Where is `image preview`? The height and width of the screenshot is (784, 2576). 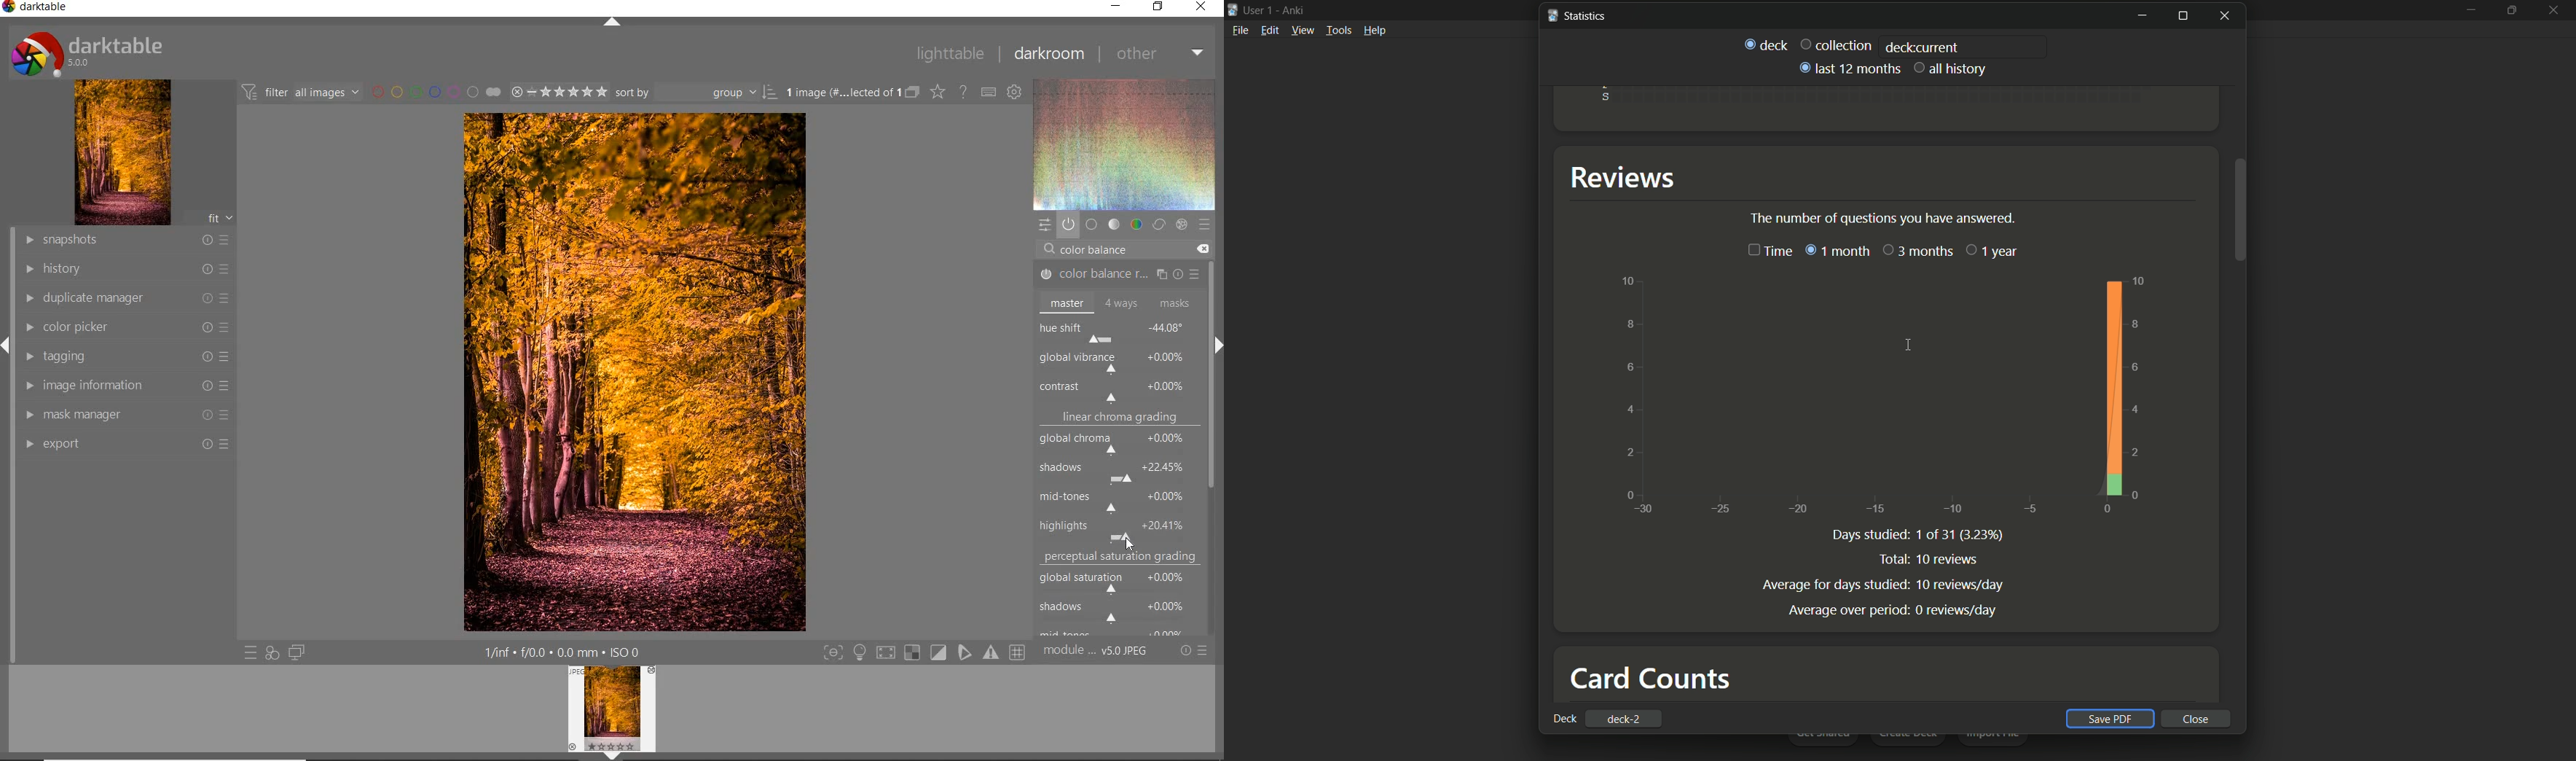 image preview is located at coordinates (611, 714).